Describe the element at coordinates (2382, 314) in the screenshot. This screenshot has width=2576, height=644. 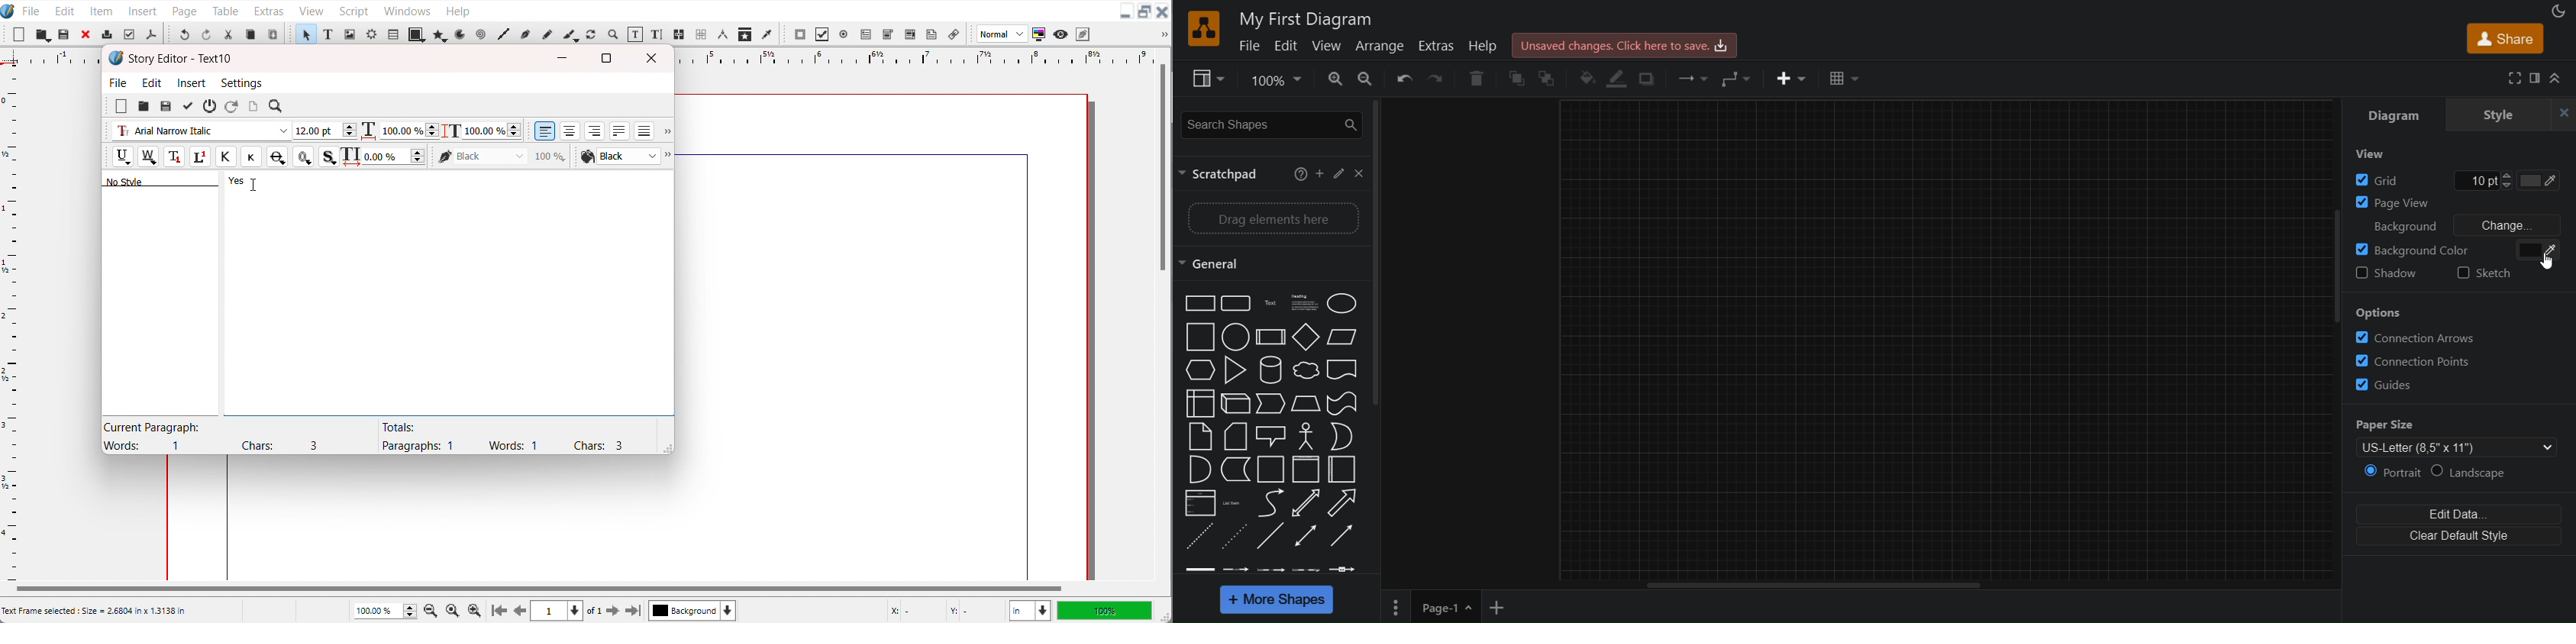
I see `` at that location.